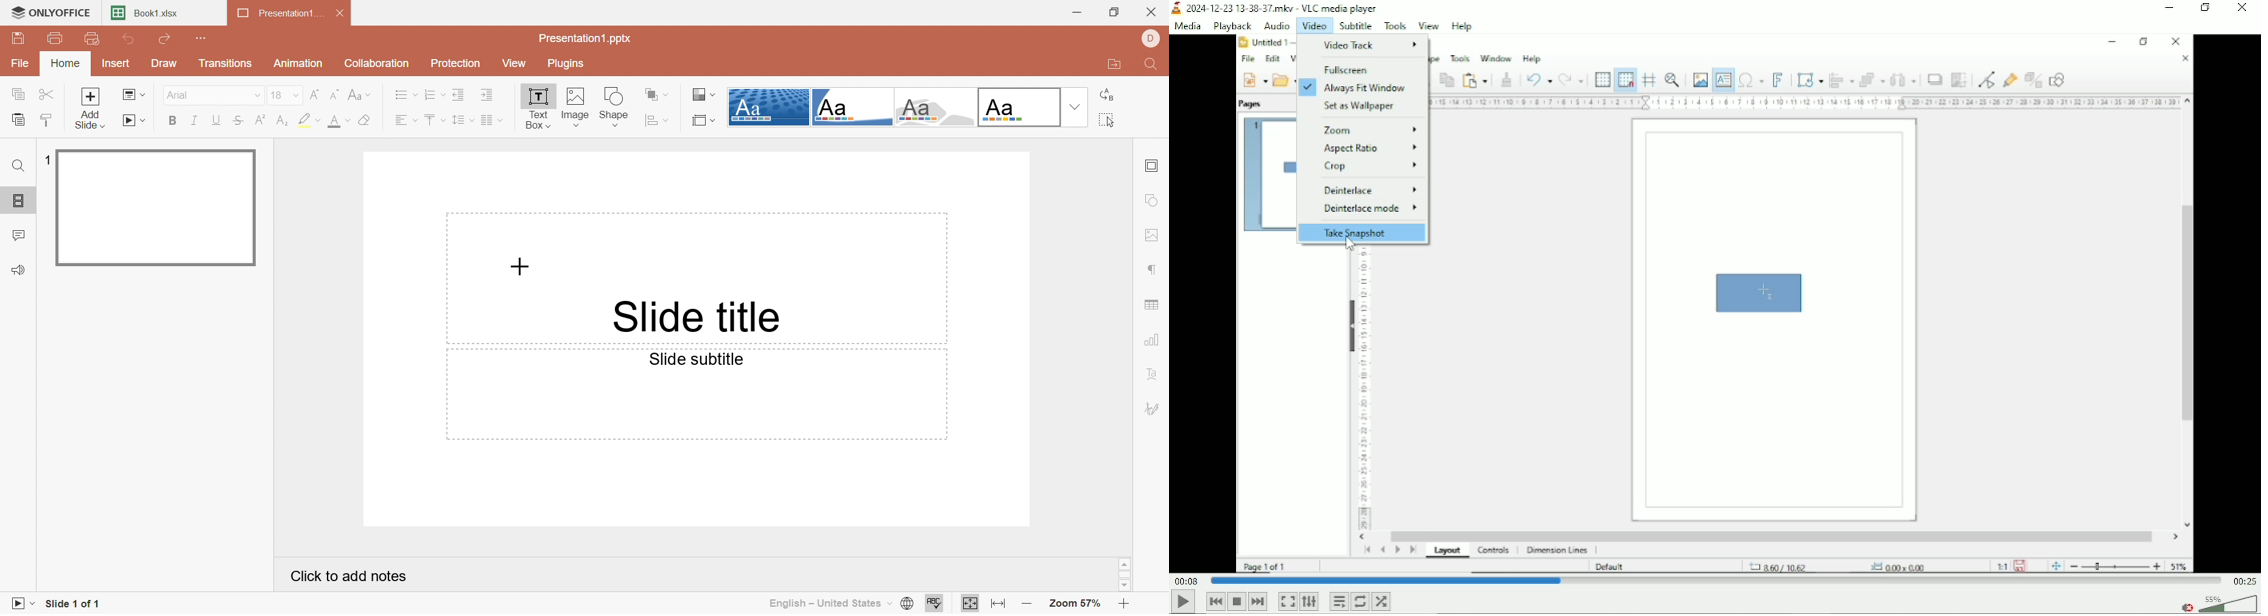  Describe the element at coordinates (340, 122) in the screenshot. I see `Font color` at that location.